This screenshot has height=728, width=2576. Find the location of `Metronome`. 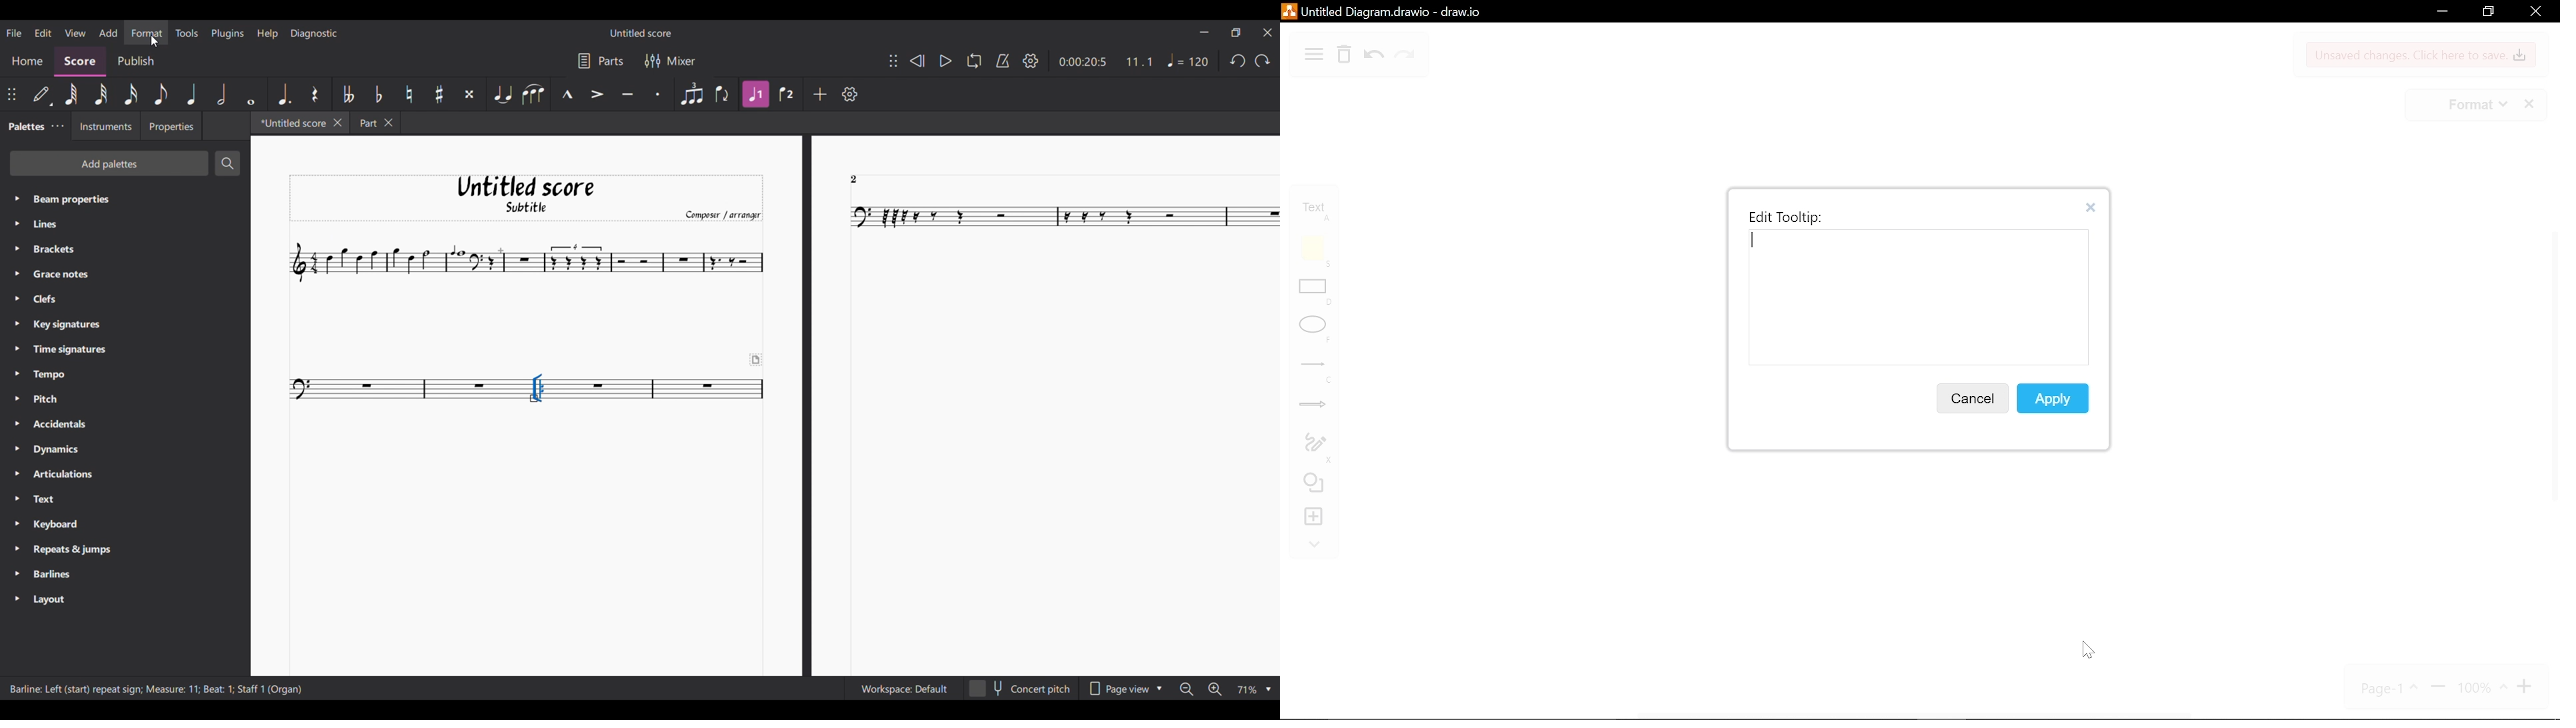

Metronome is located at coordinates (1003, 61).